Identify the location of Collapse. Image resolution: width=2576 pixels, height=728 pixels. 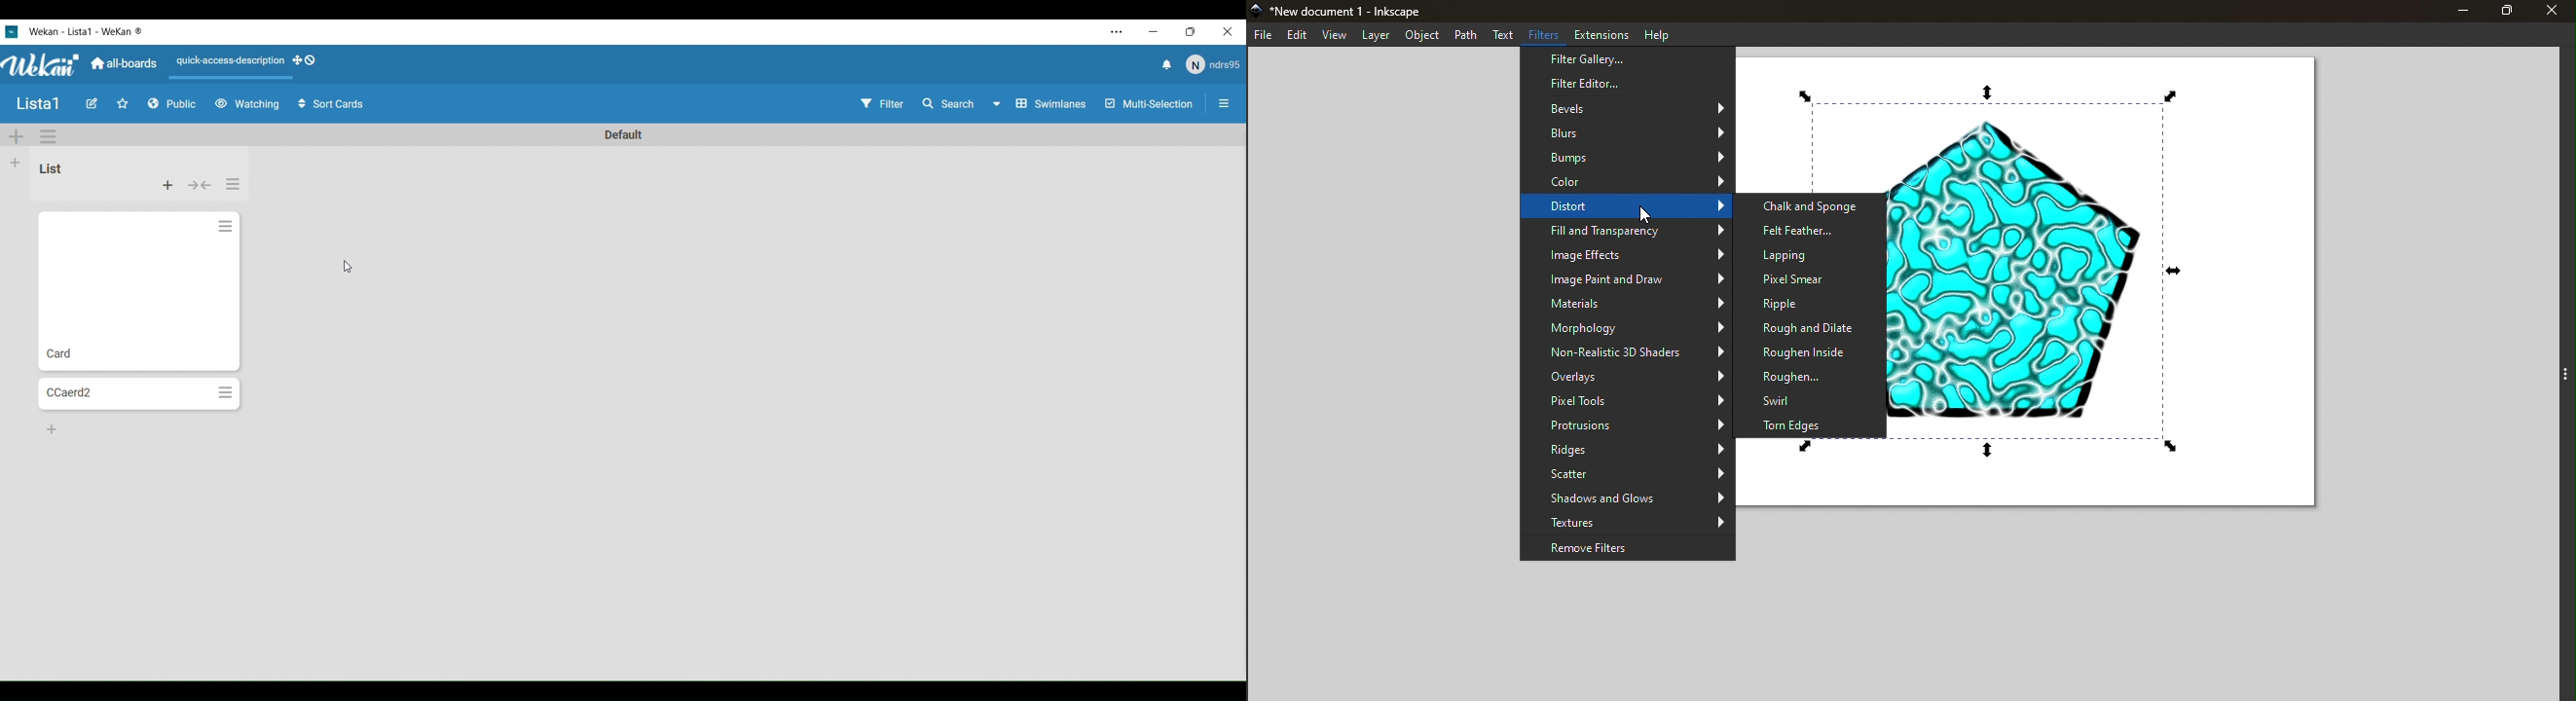
(199, 185).